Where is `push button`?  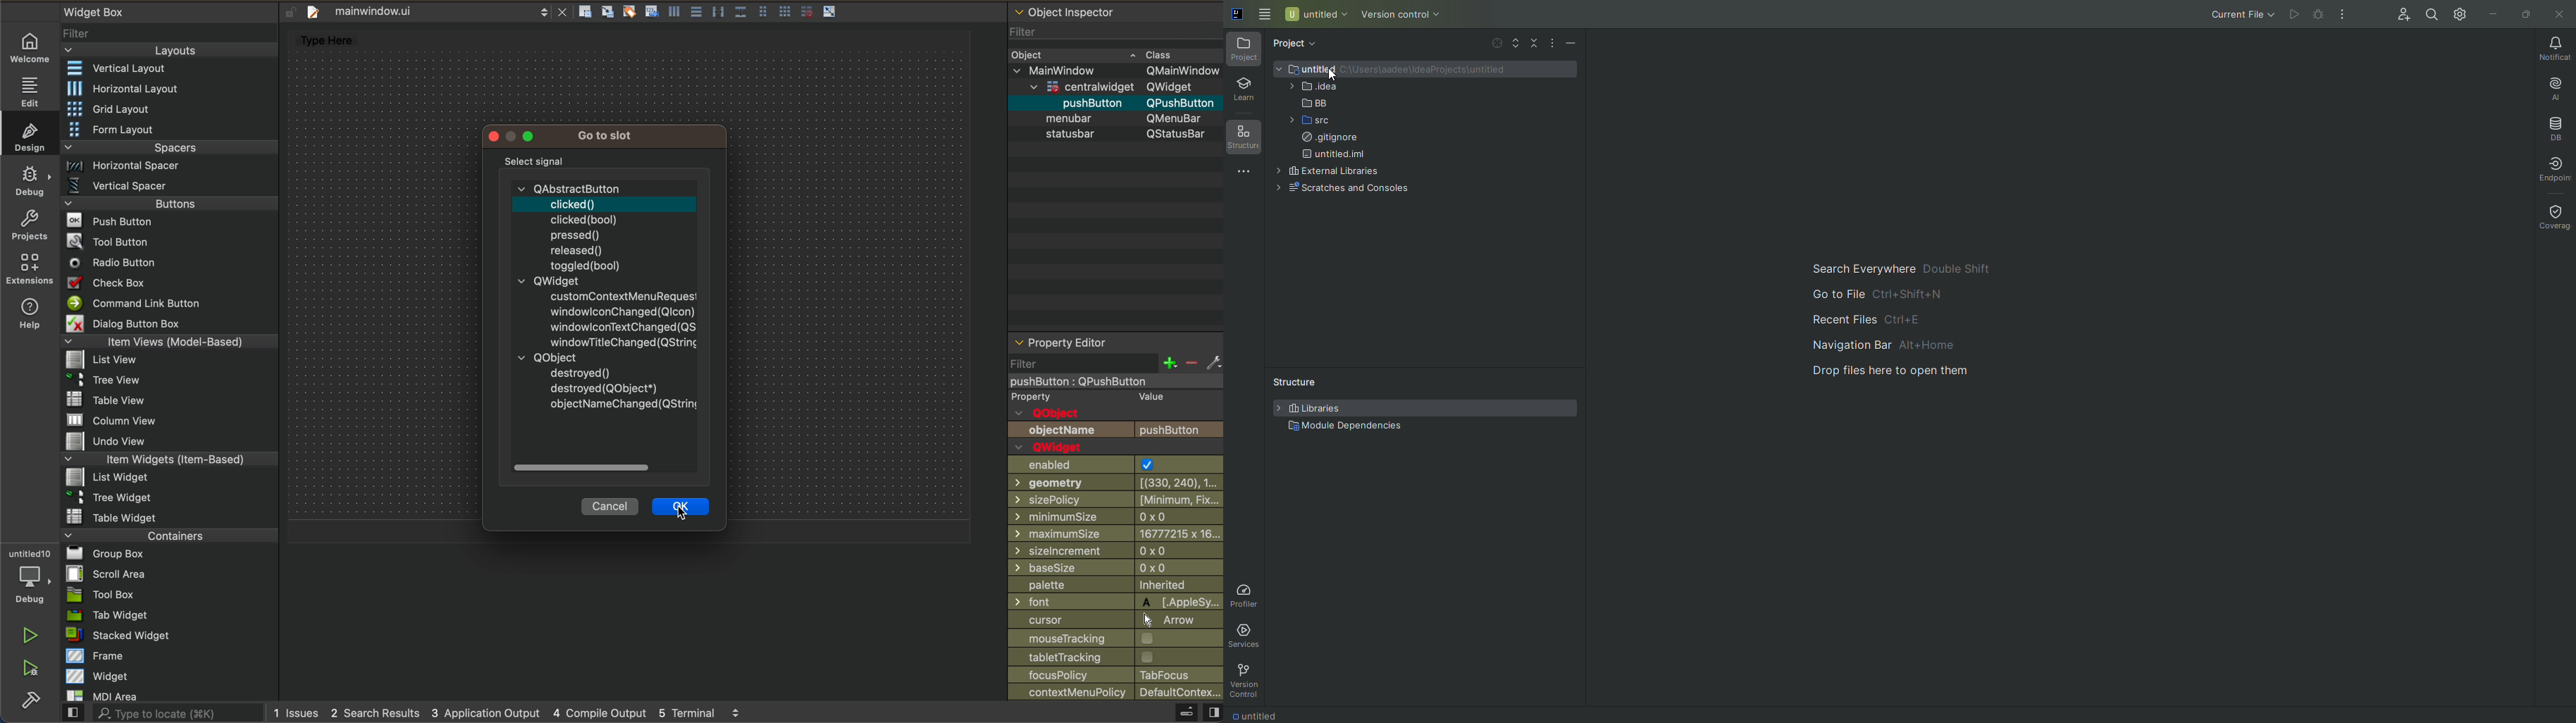
push button is located at coordinates (169, 222).